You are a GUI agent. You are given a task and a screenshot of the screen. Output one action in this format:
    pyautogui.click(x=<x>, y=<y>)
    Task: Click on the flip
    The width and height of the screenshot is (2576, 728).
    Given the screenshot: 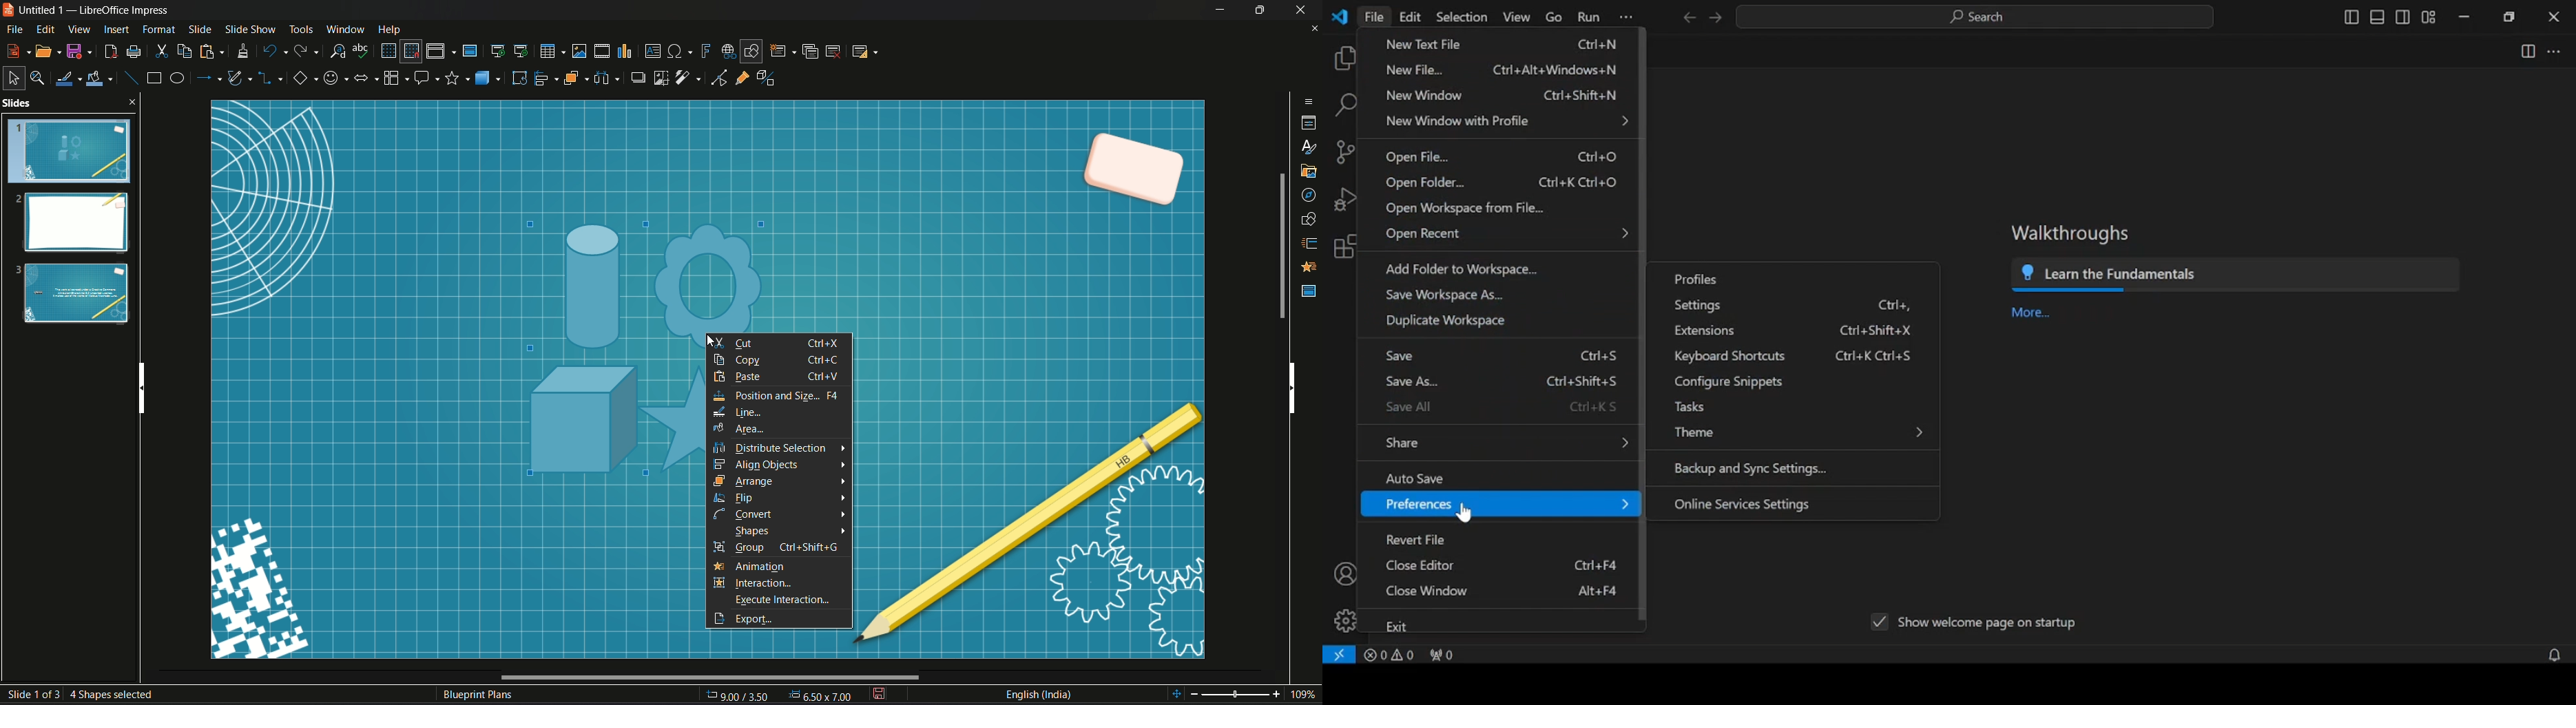 What is the action you would take?
    pyautogui.click(x=736, y=498)
    